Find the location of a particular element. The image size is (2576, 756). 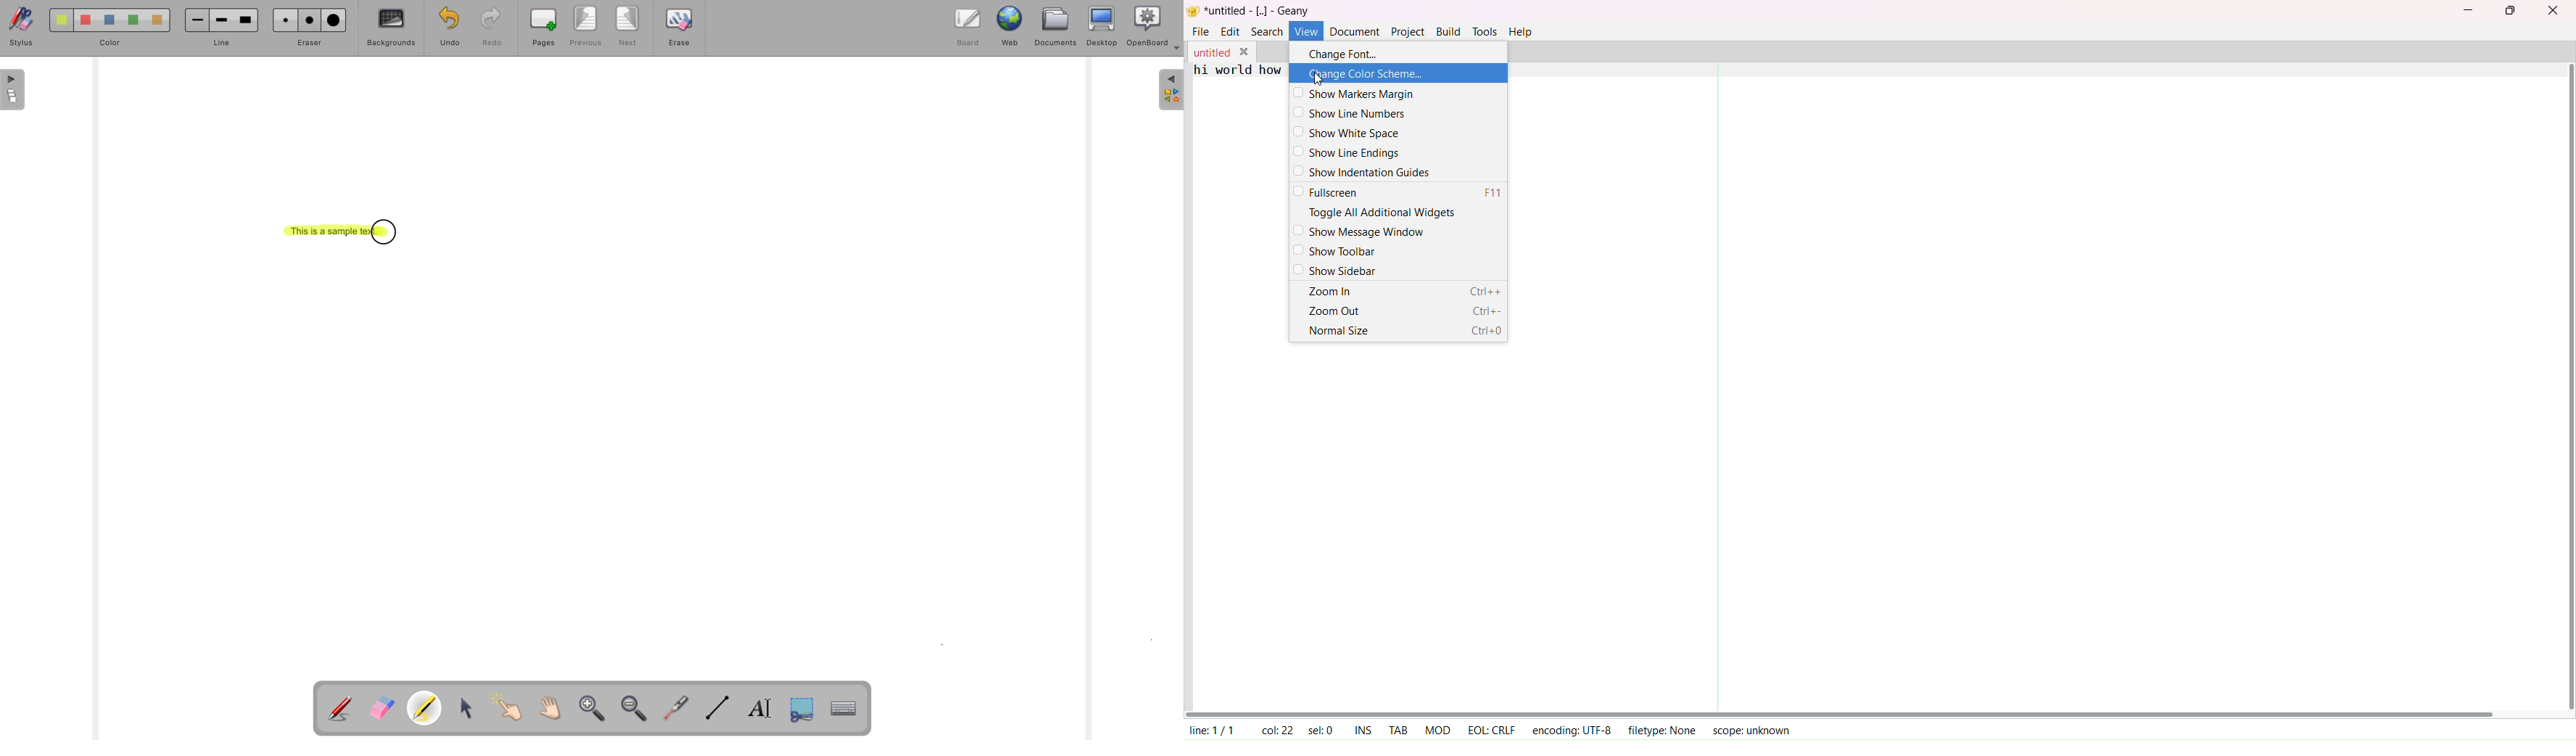

Small eraser is located at coordinates (285, 20).